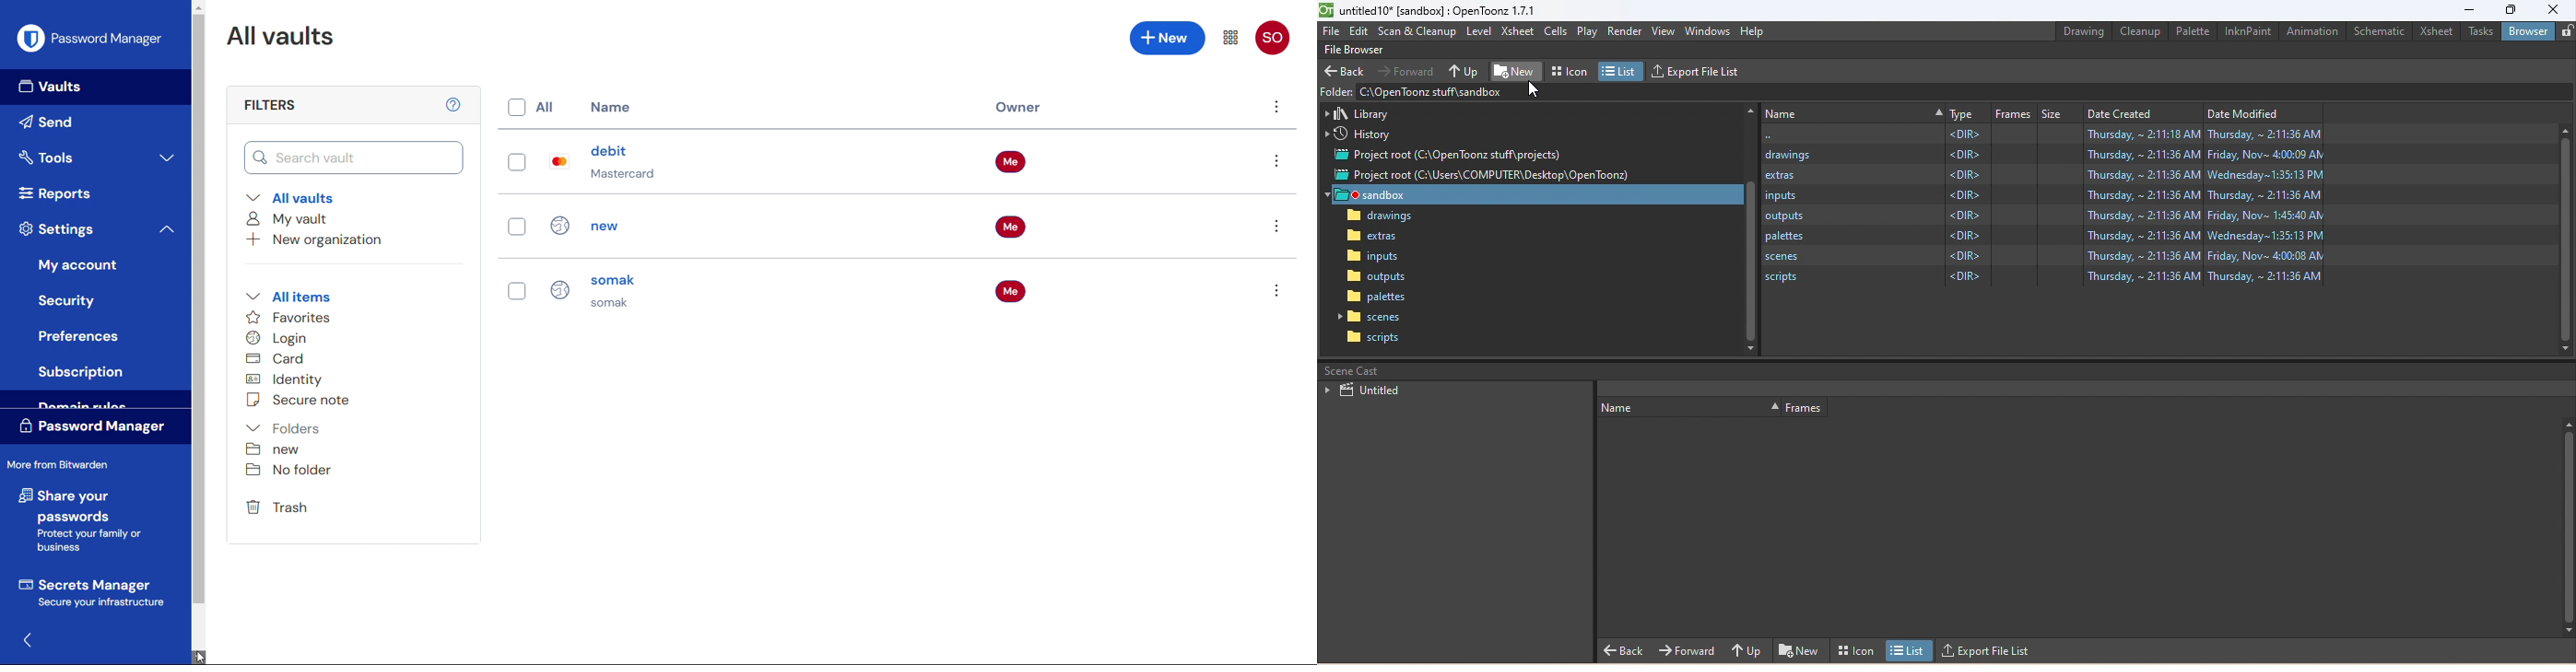 This screenshot has width=2576, height=672. I want to click on My account , so click(80, 265).